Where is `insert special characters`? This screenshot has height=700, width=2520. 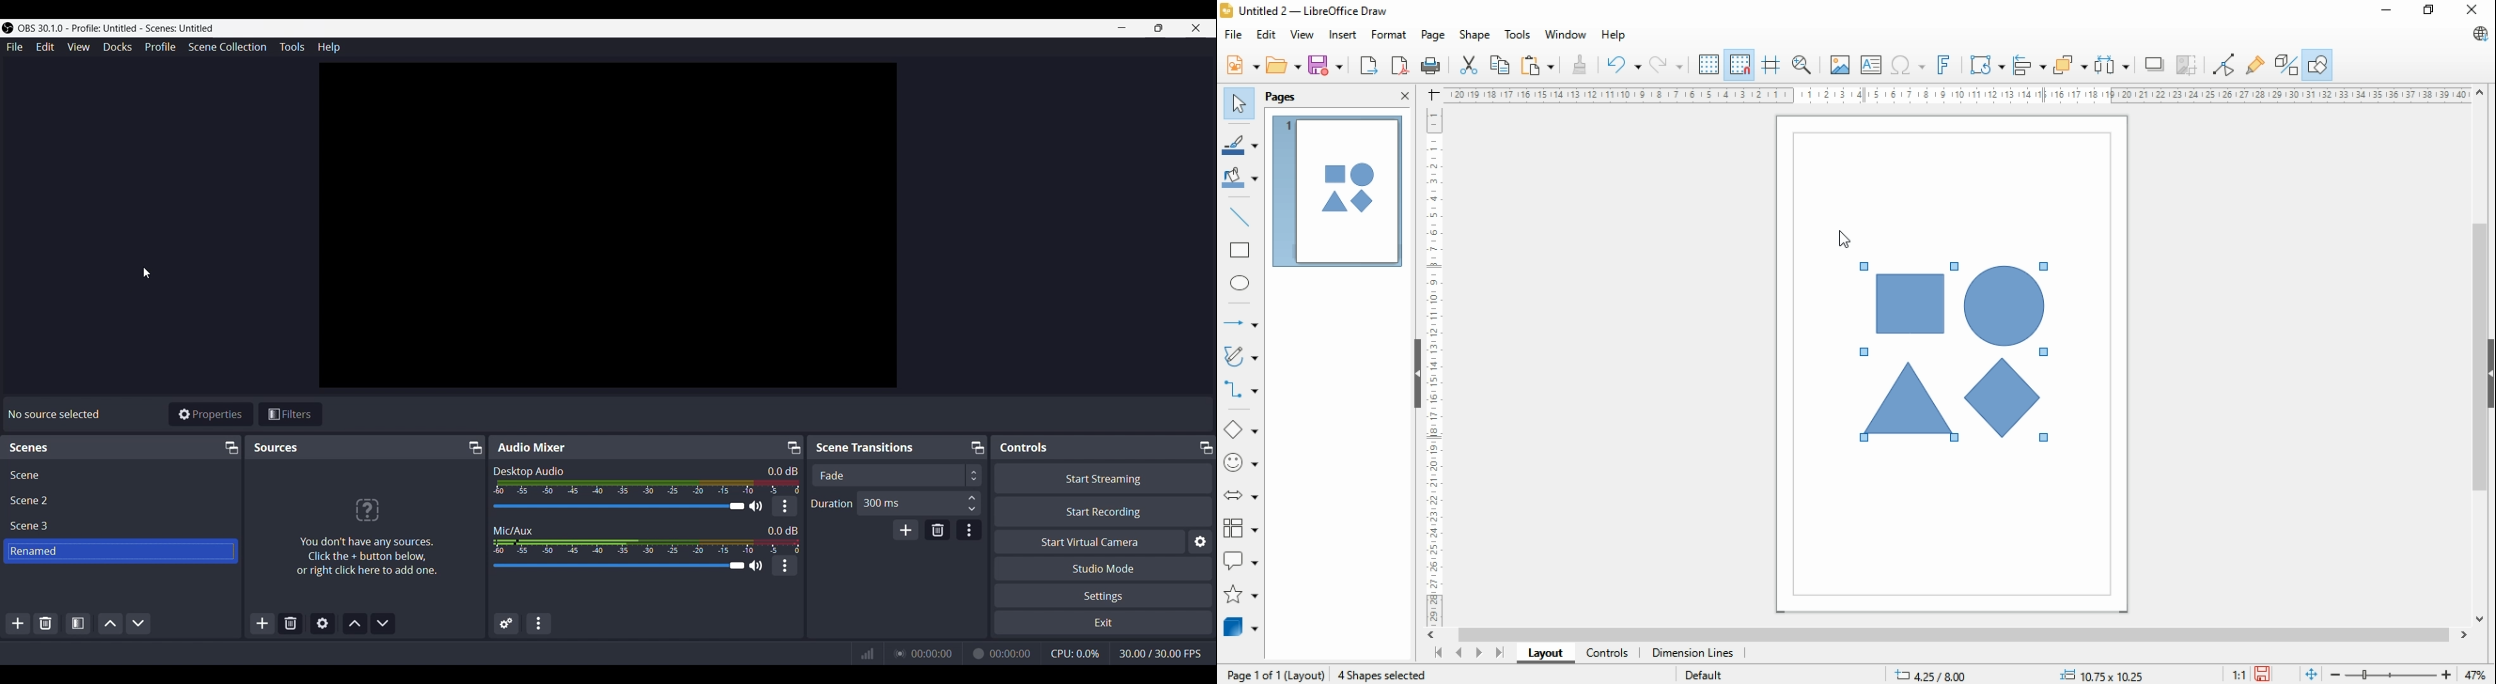
insert special characters is located at coordinates (1907, 64).